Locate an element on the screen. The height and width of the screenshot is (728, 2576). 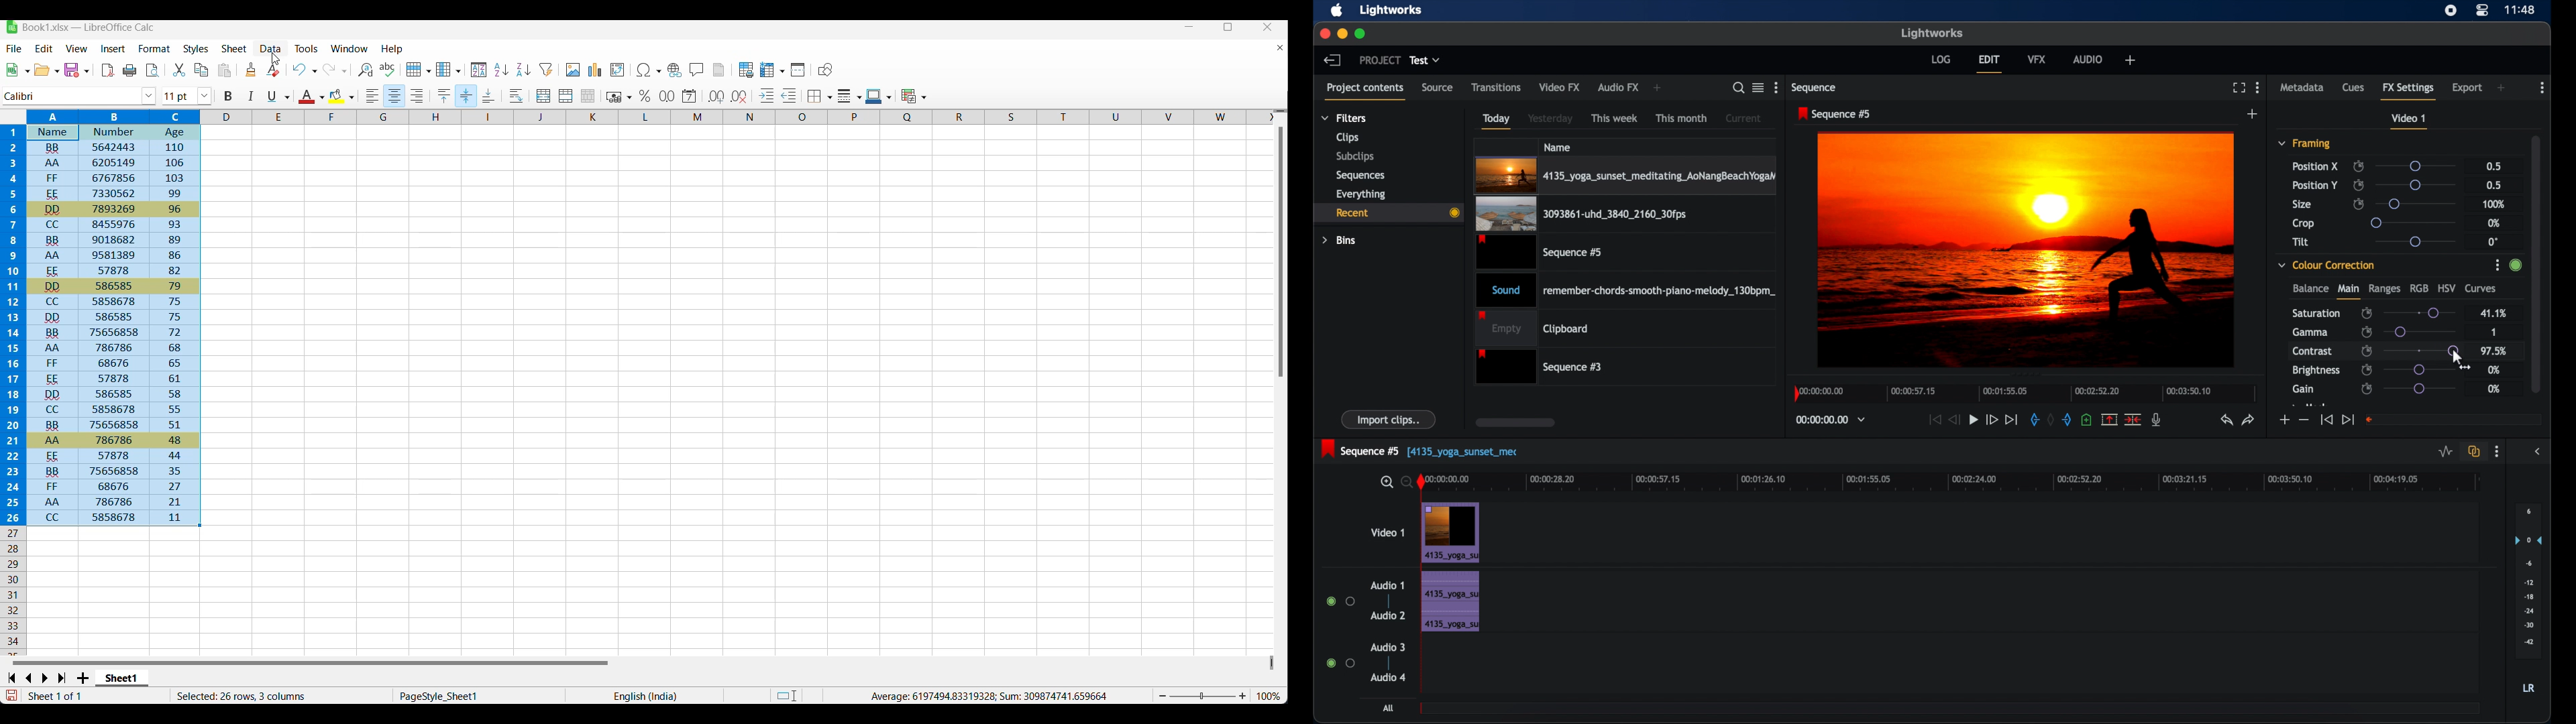
audio 4 is located at coordinates (1387, 676).